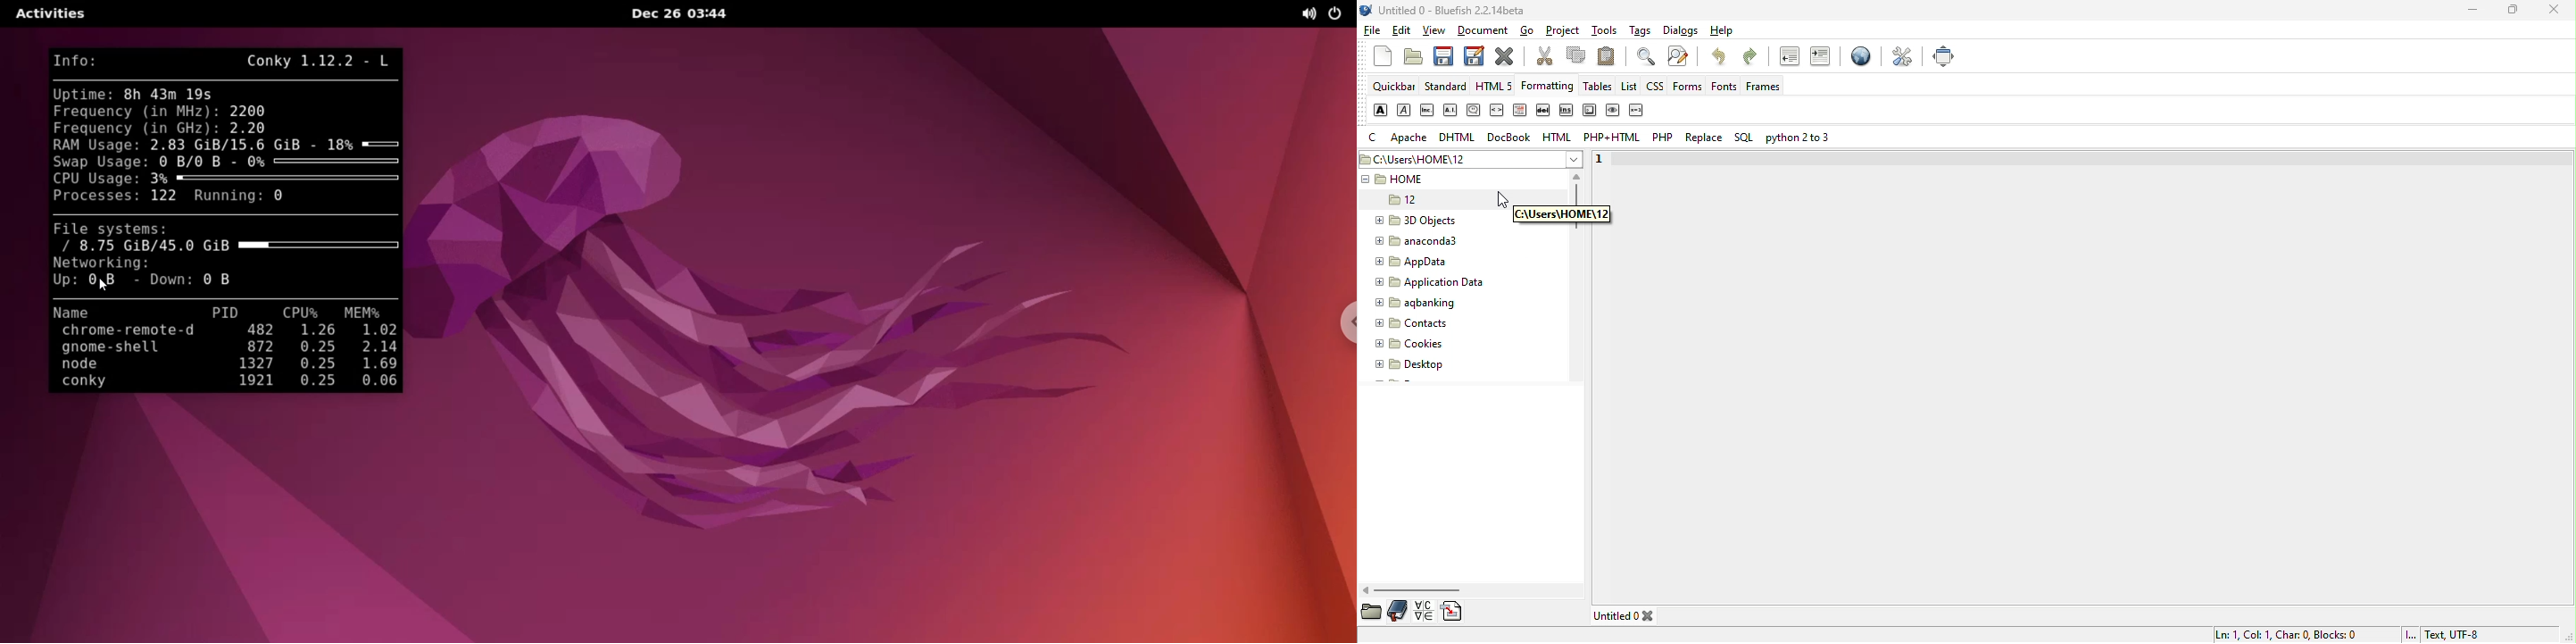 The image size is (2576, 644). I want to click on title, so click(1446, 13).